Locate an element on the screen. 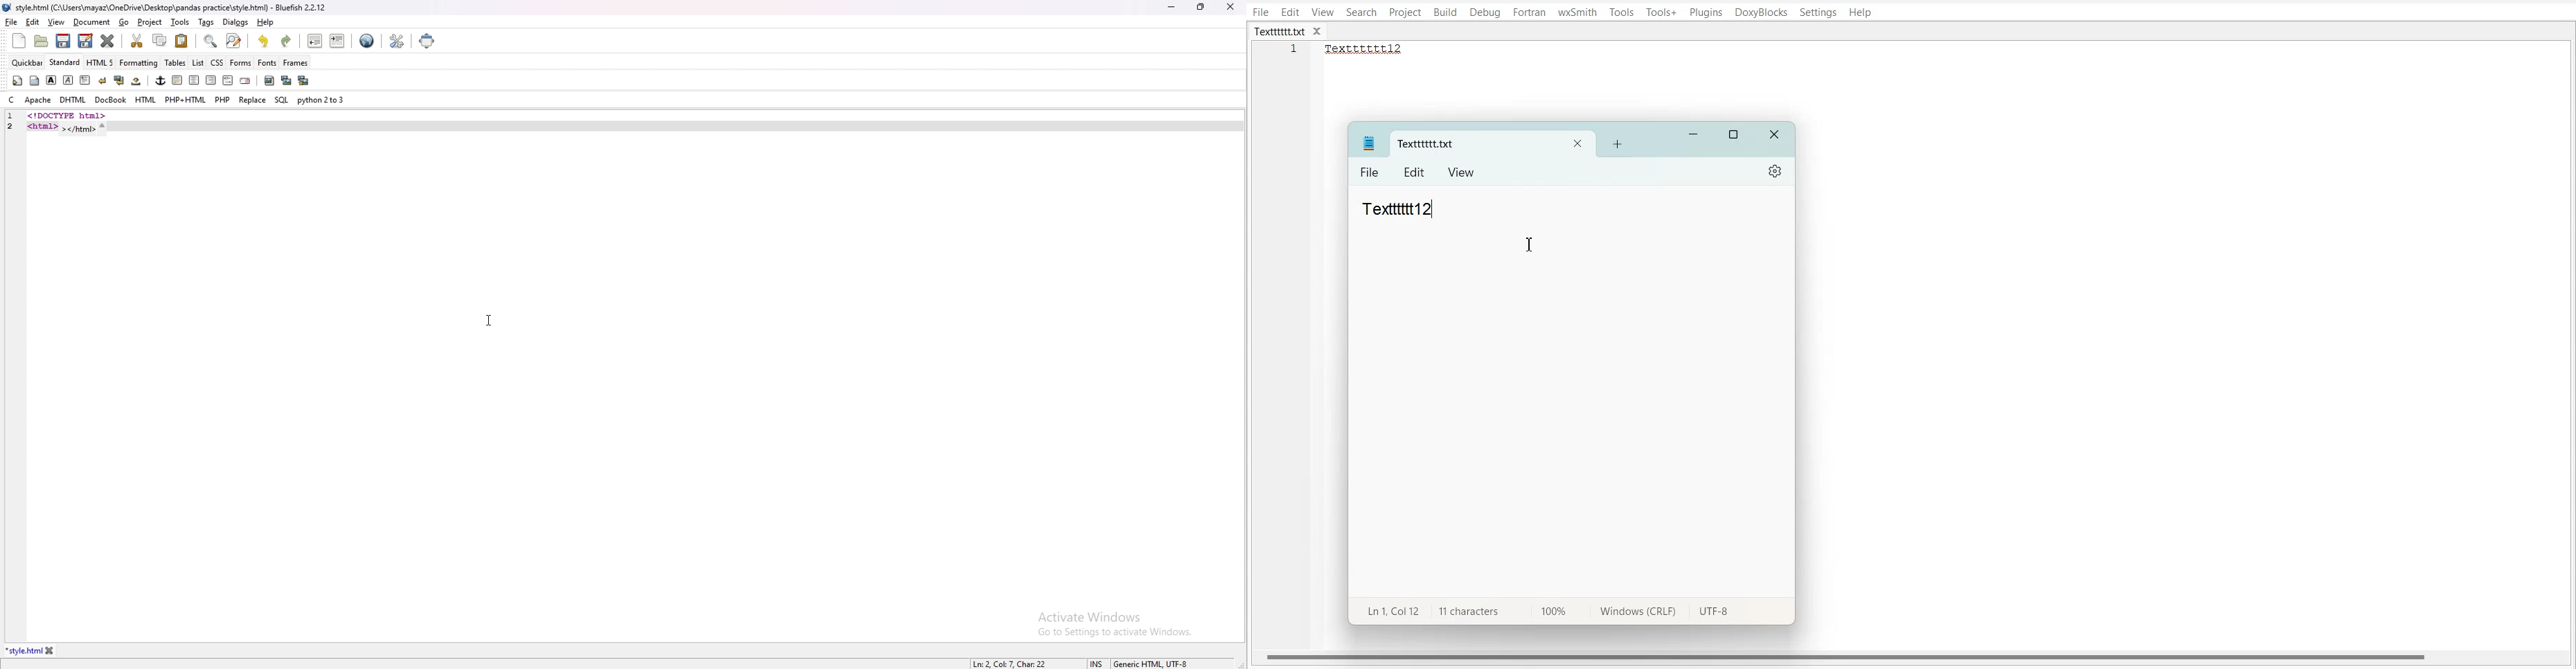  Help is located at coordinates (1860, 13).